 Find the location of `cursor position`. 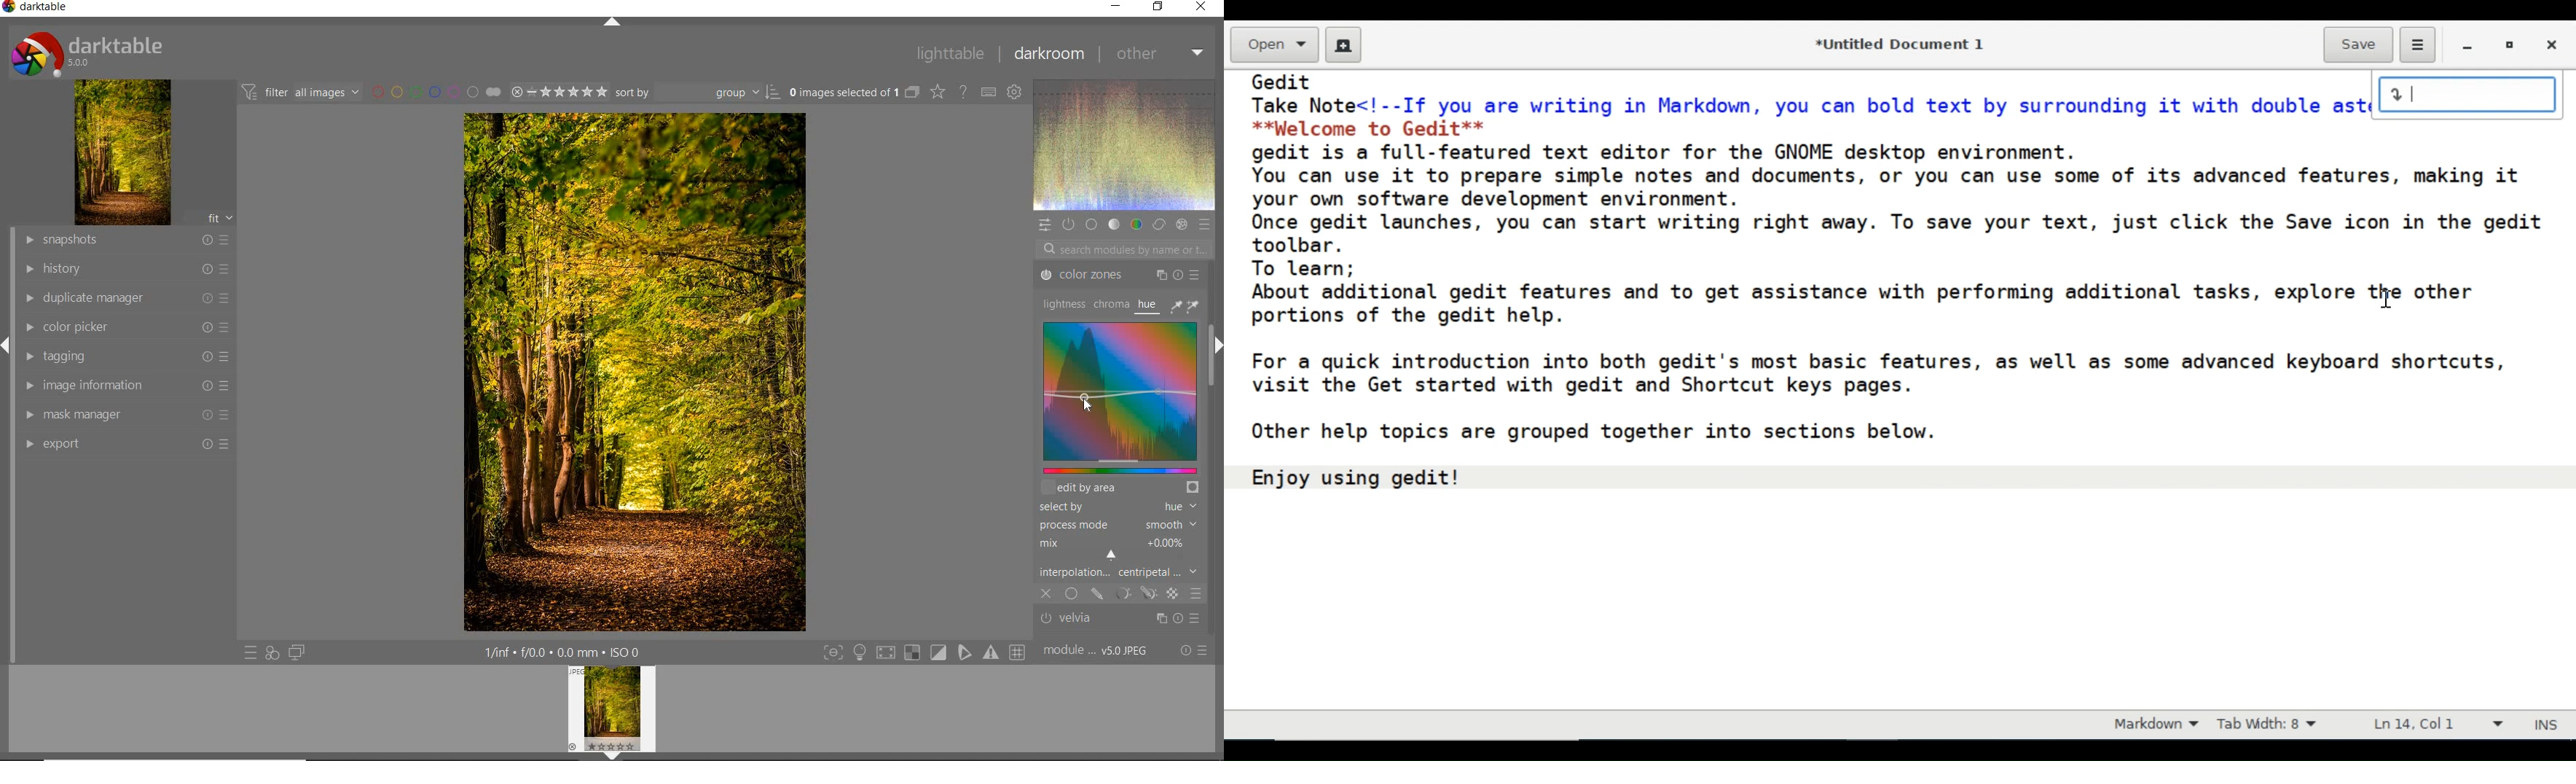

cursor position is located at coordinates (1085, 403).